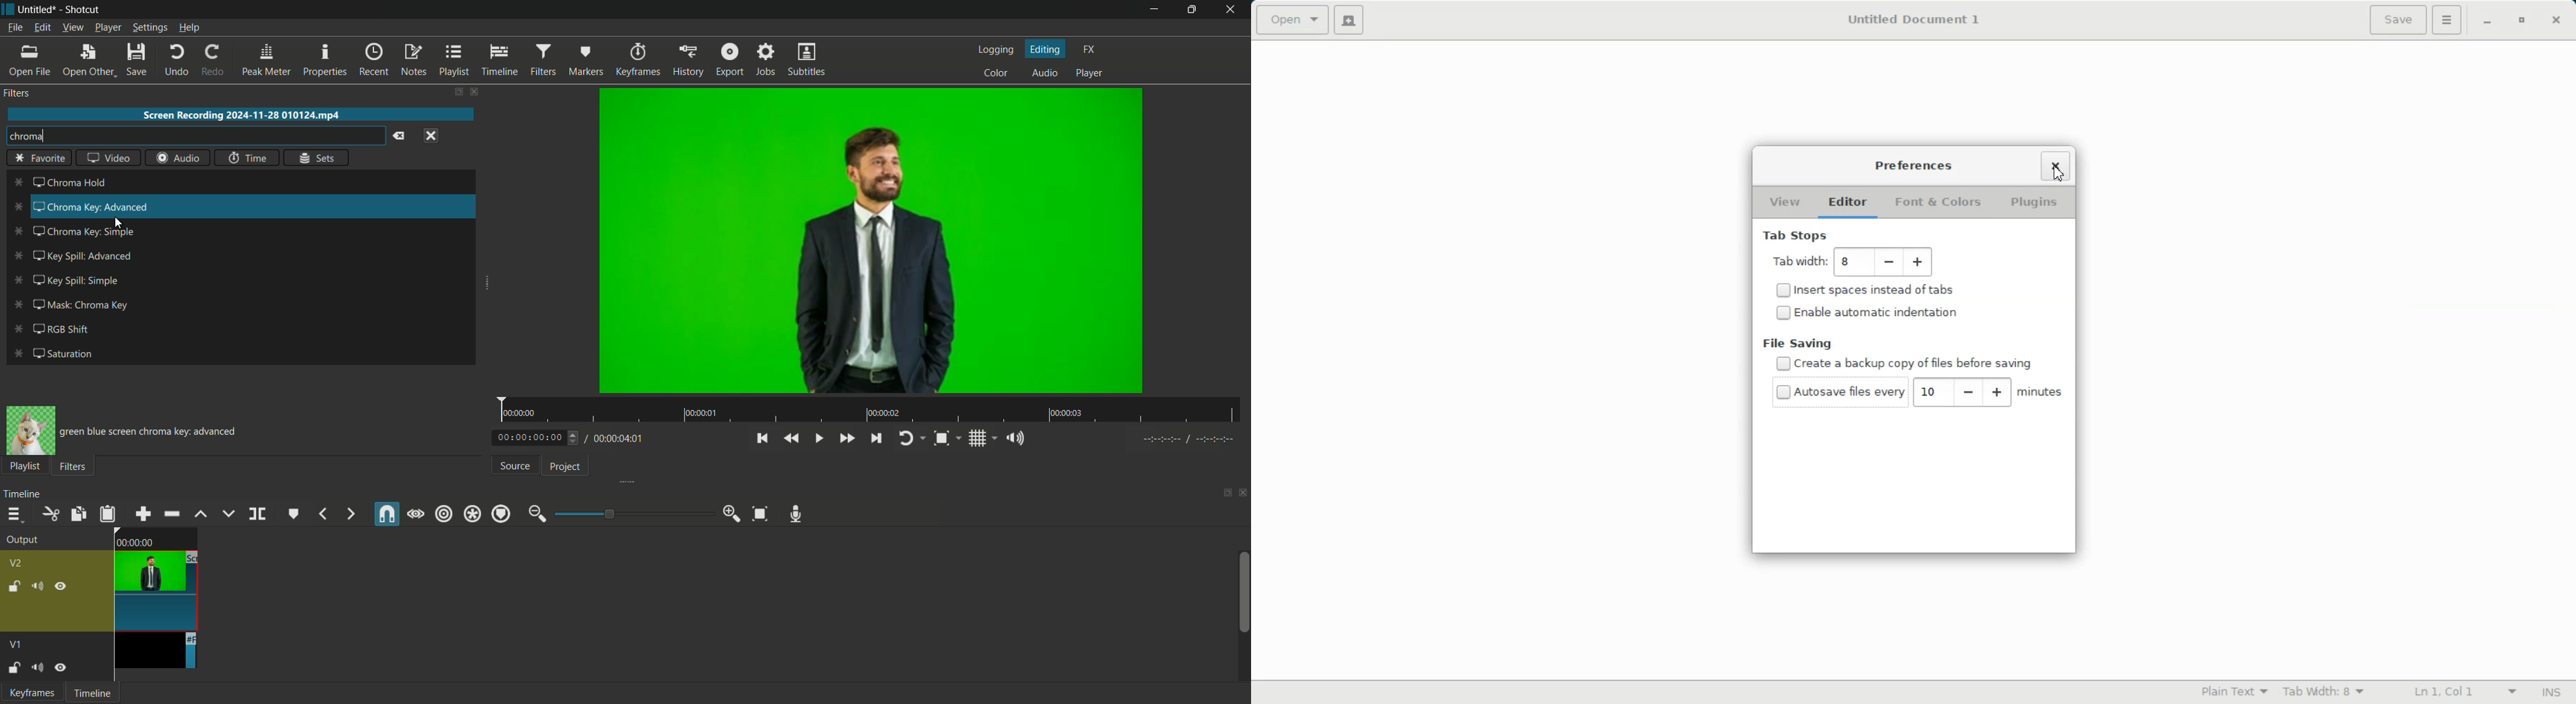 This screenshot has height=728, width=2576. What do you see at coordinates (374, 61) in the screenshot?
I see `recent` at bounding box center [374, 61].